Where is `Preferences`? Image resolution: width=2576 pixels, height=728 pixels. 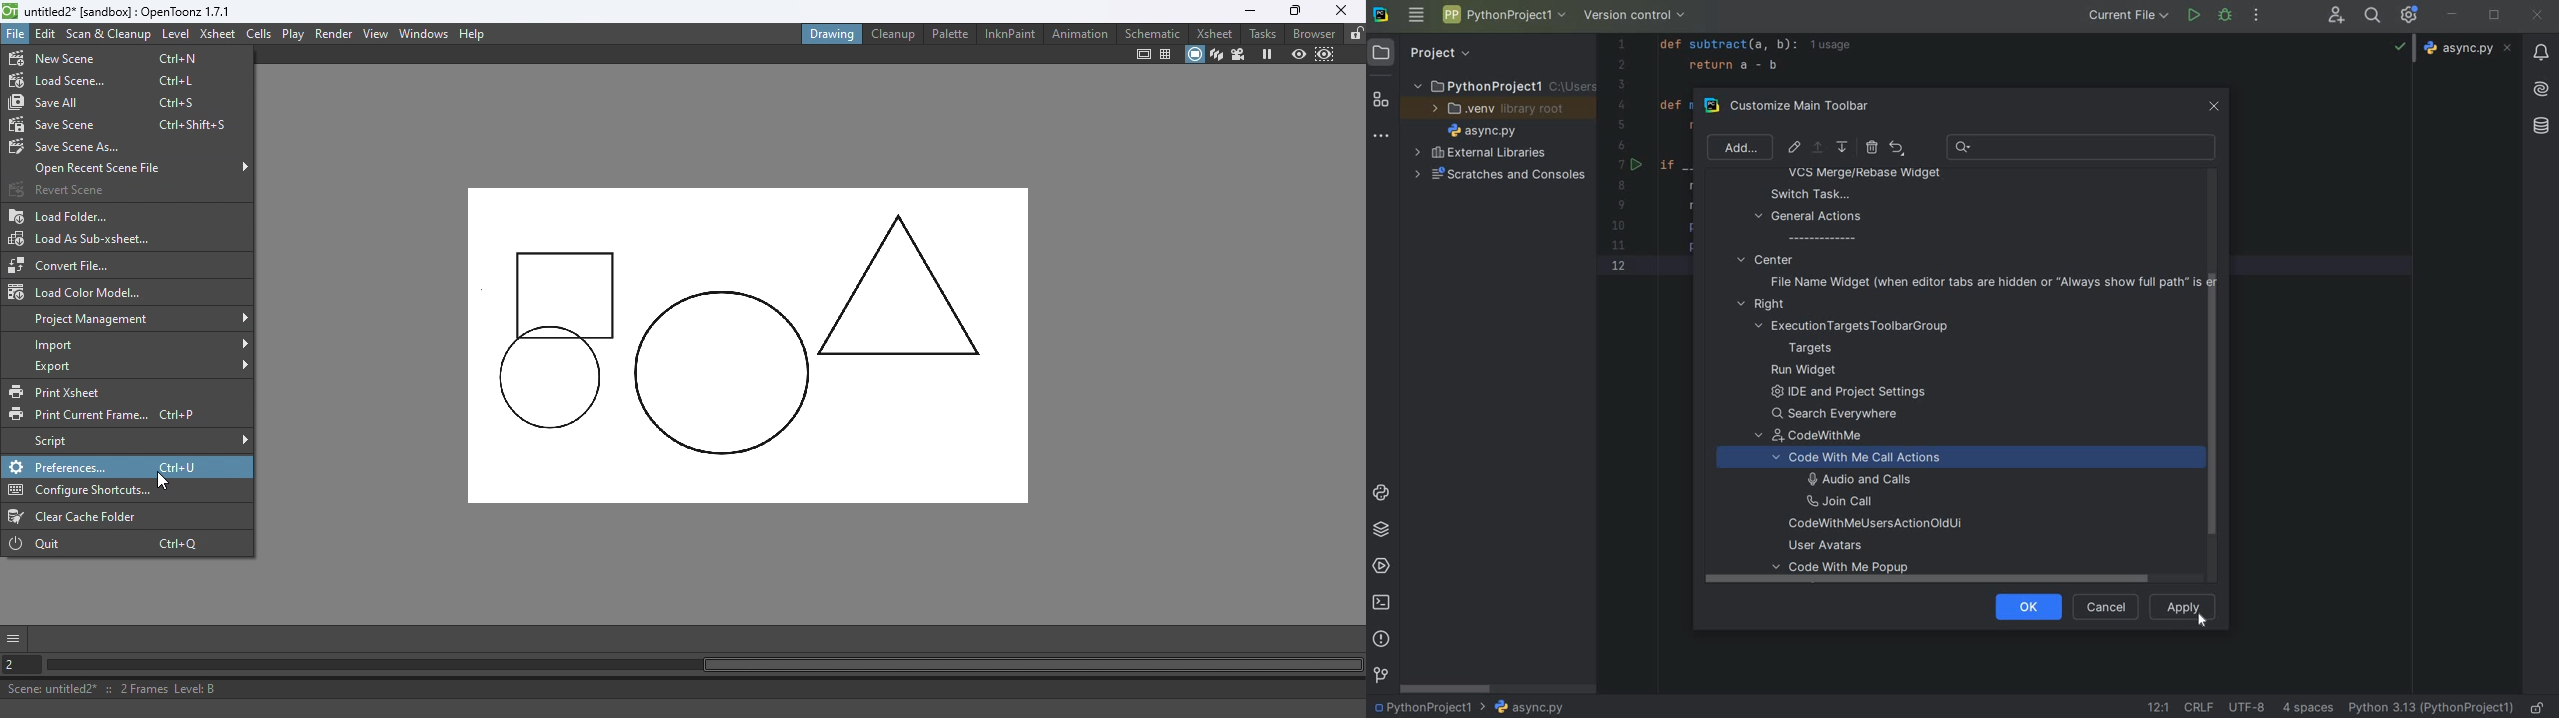 Preferences is located at coordinates (129, 468).